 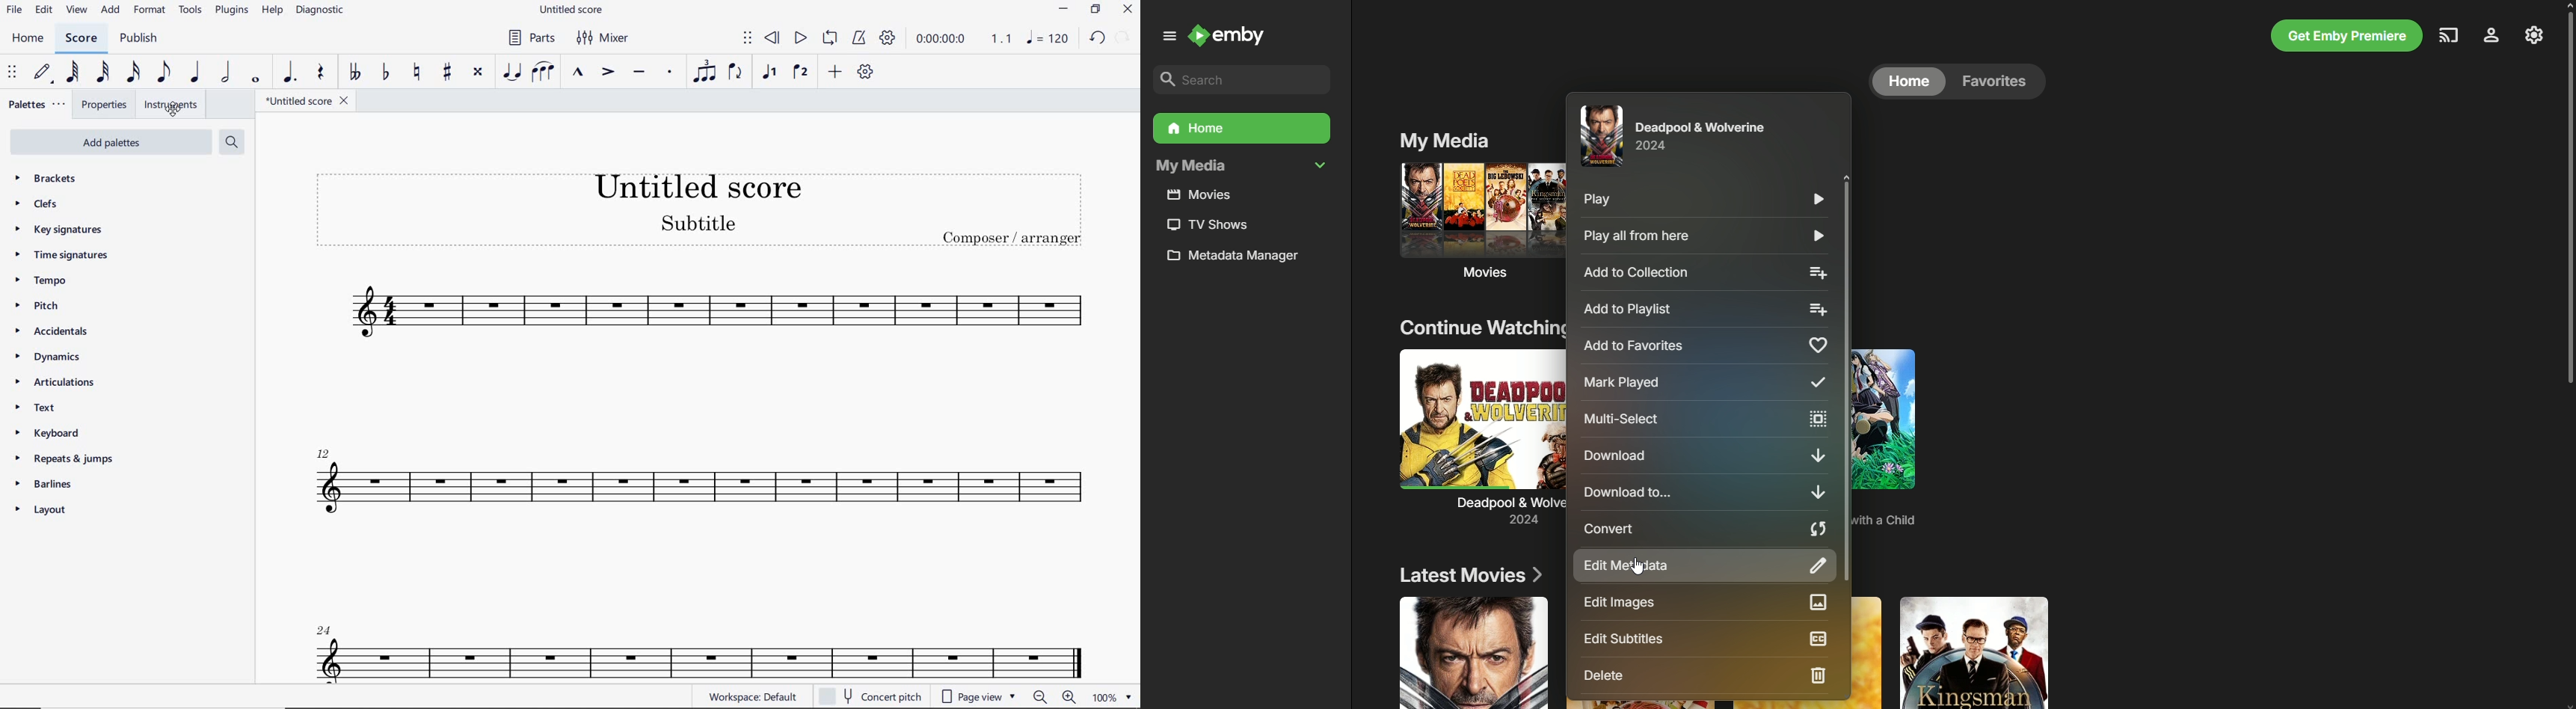 I want to click on REWIND, so click(x=773, y=38).